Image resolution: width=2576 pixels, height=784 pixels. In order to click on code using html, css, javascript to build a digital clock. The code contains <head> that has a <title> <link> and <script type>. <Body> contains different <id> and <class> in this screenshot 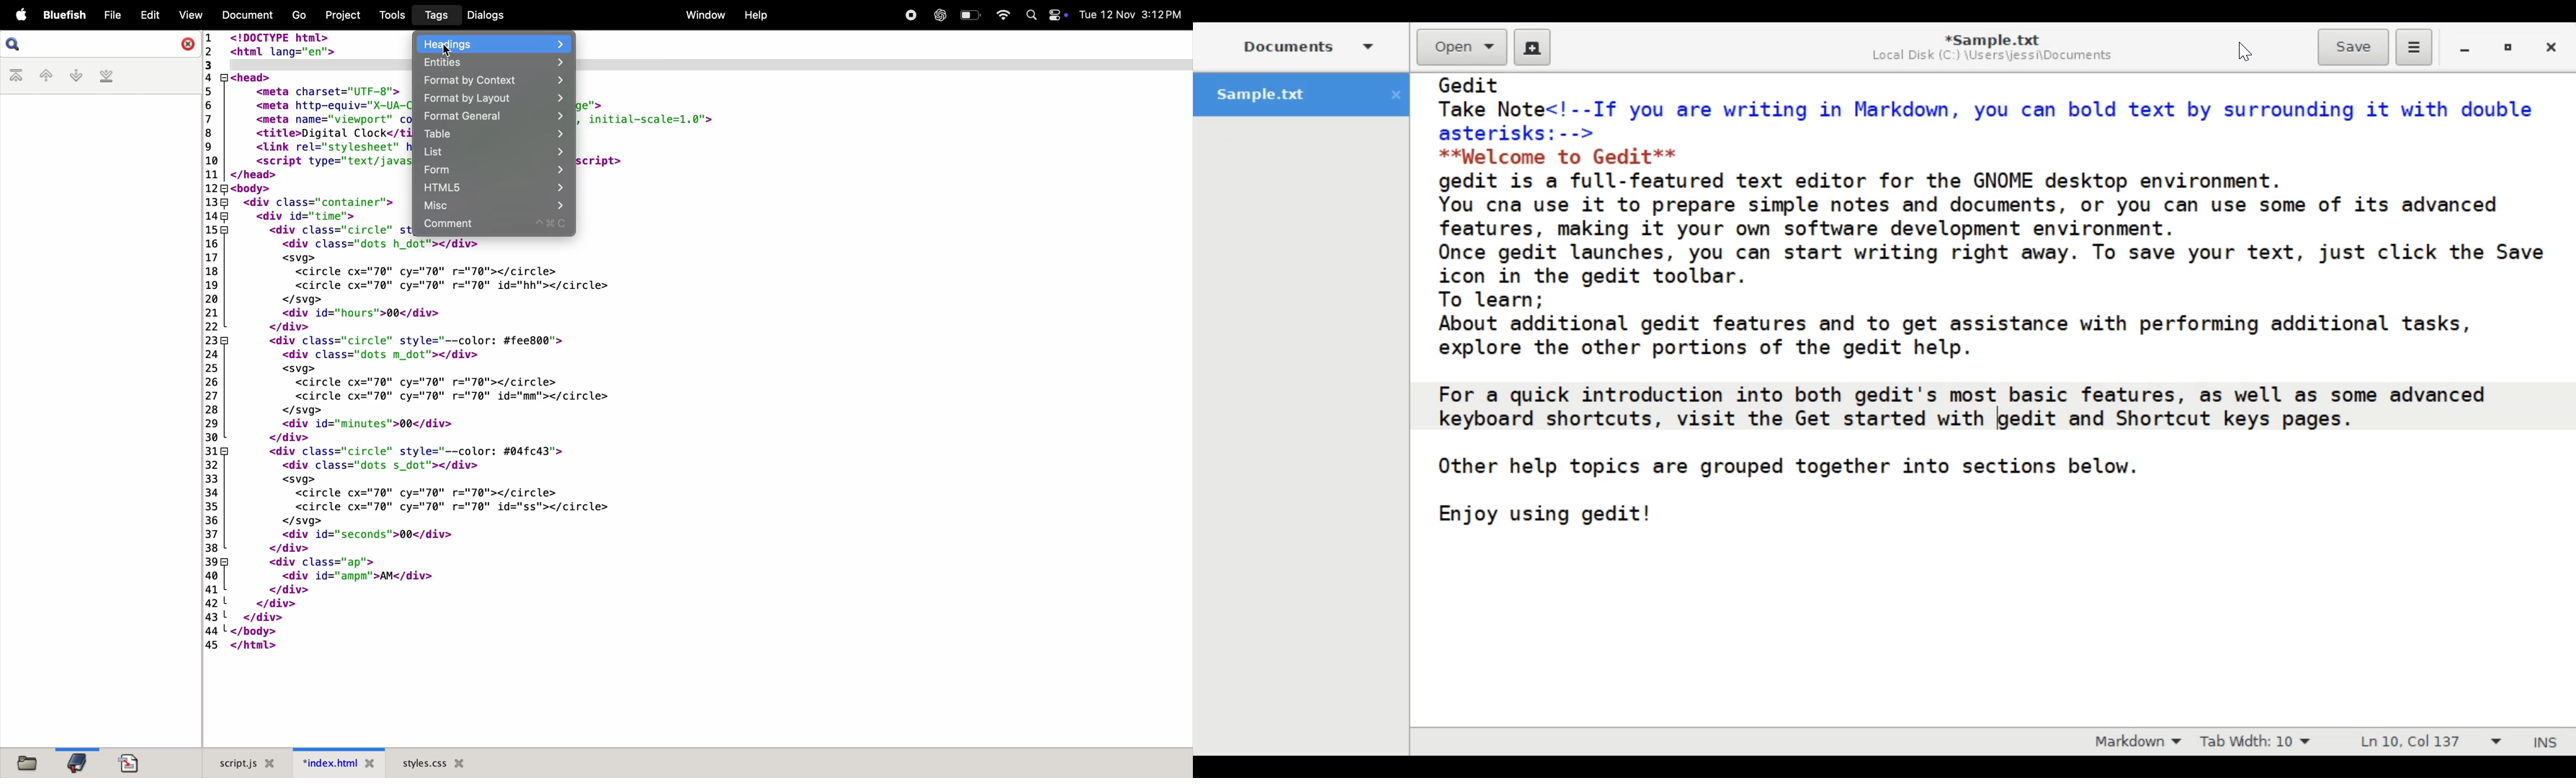, I will do `click(695, 492)`.